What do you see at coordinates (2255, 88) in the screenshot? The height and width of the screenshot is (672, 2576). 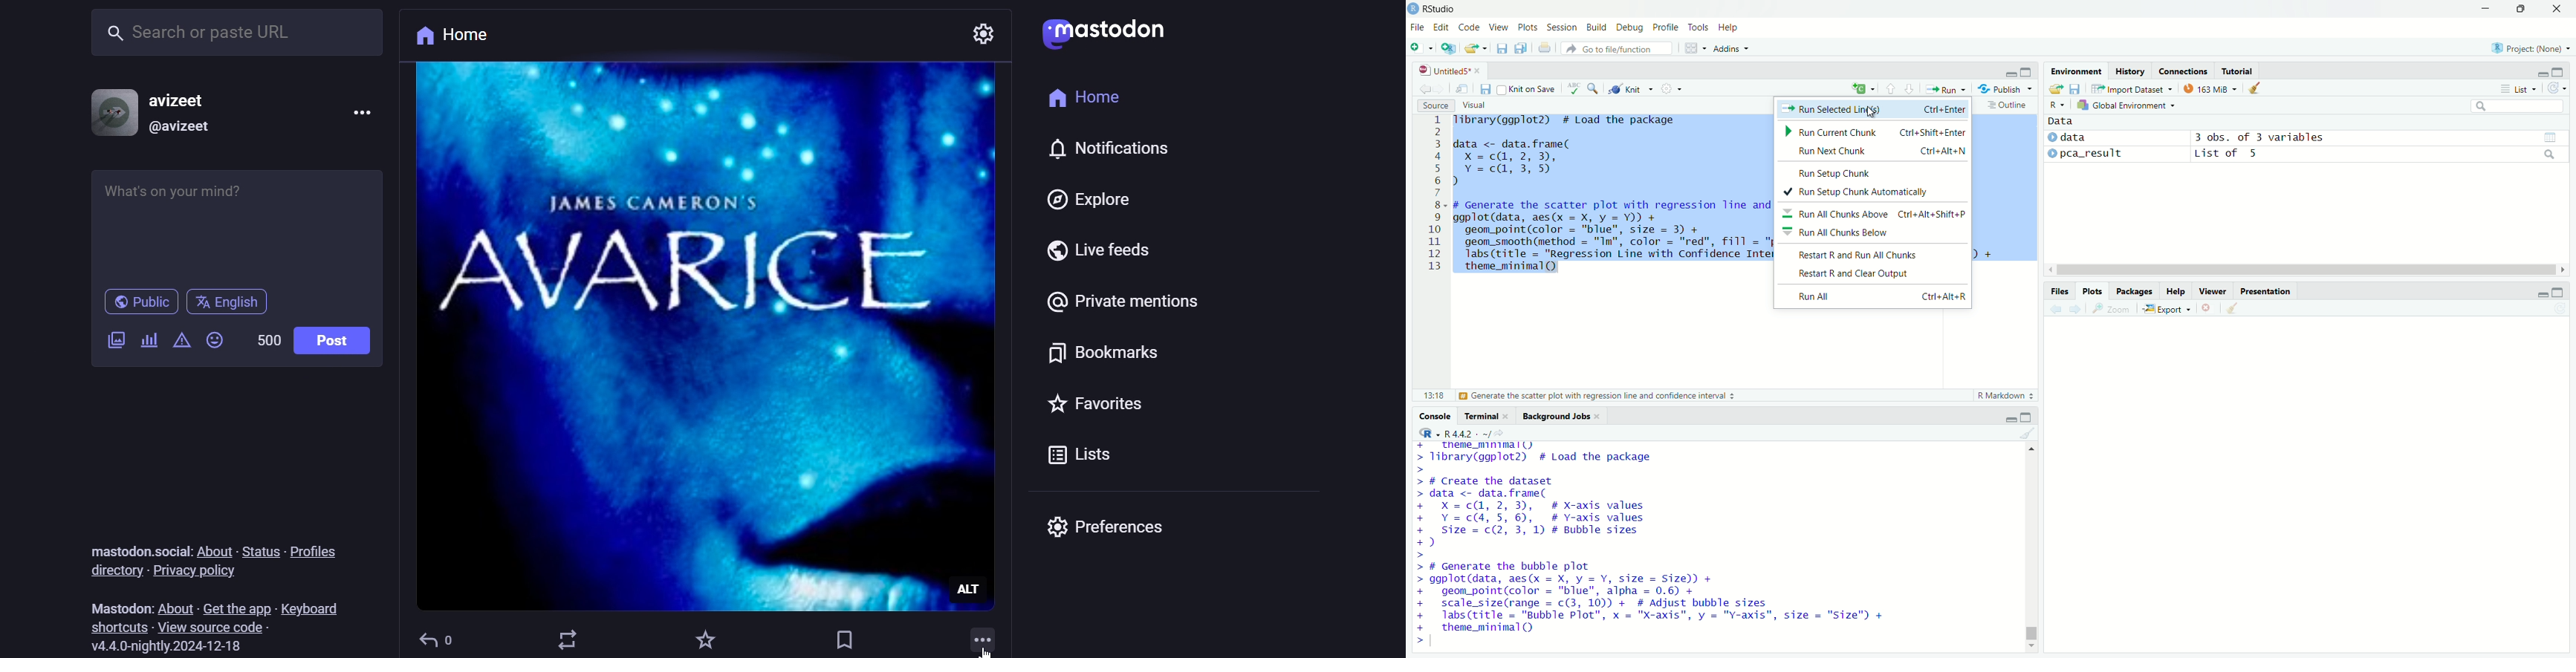 I see `Clear objects from workspace` at bounding box center [2255, 88].